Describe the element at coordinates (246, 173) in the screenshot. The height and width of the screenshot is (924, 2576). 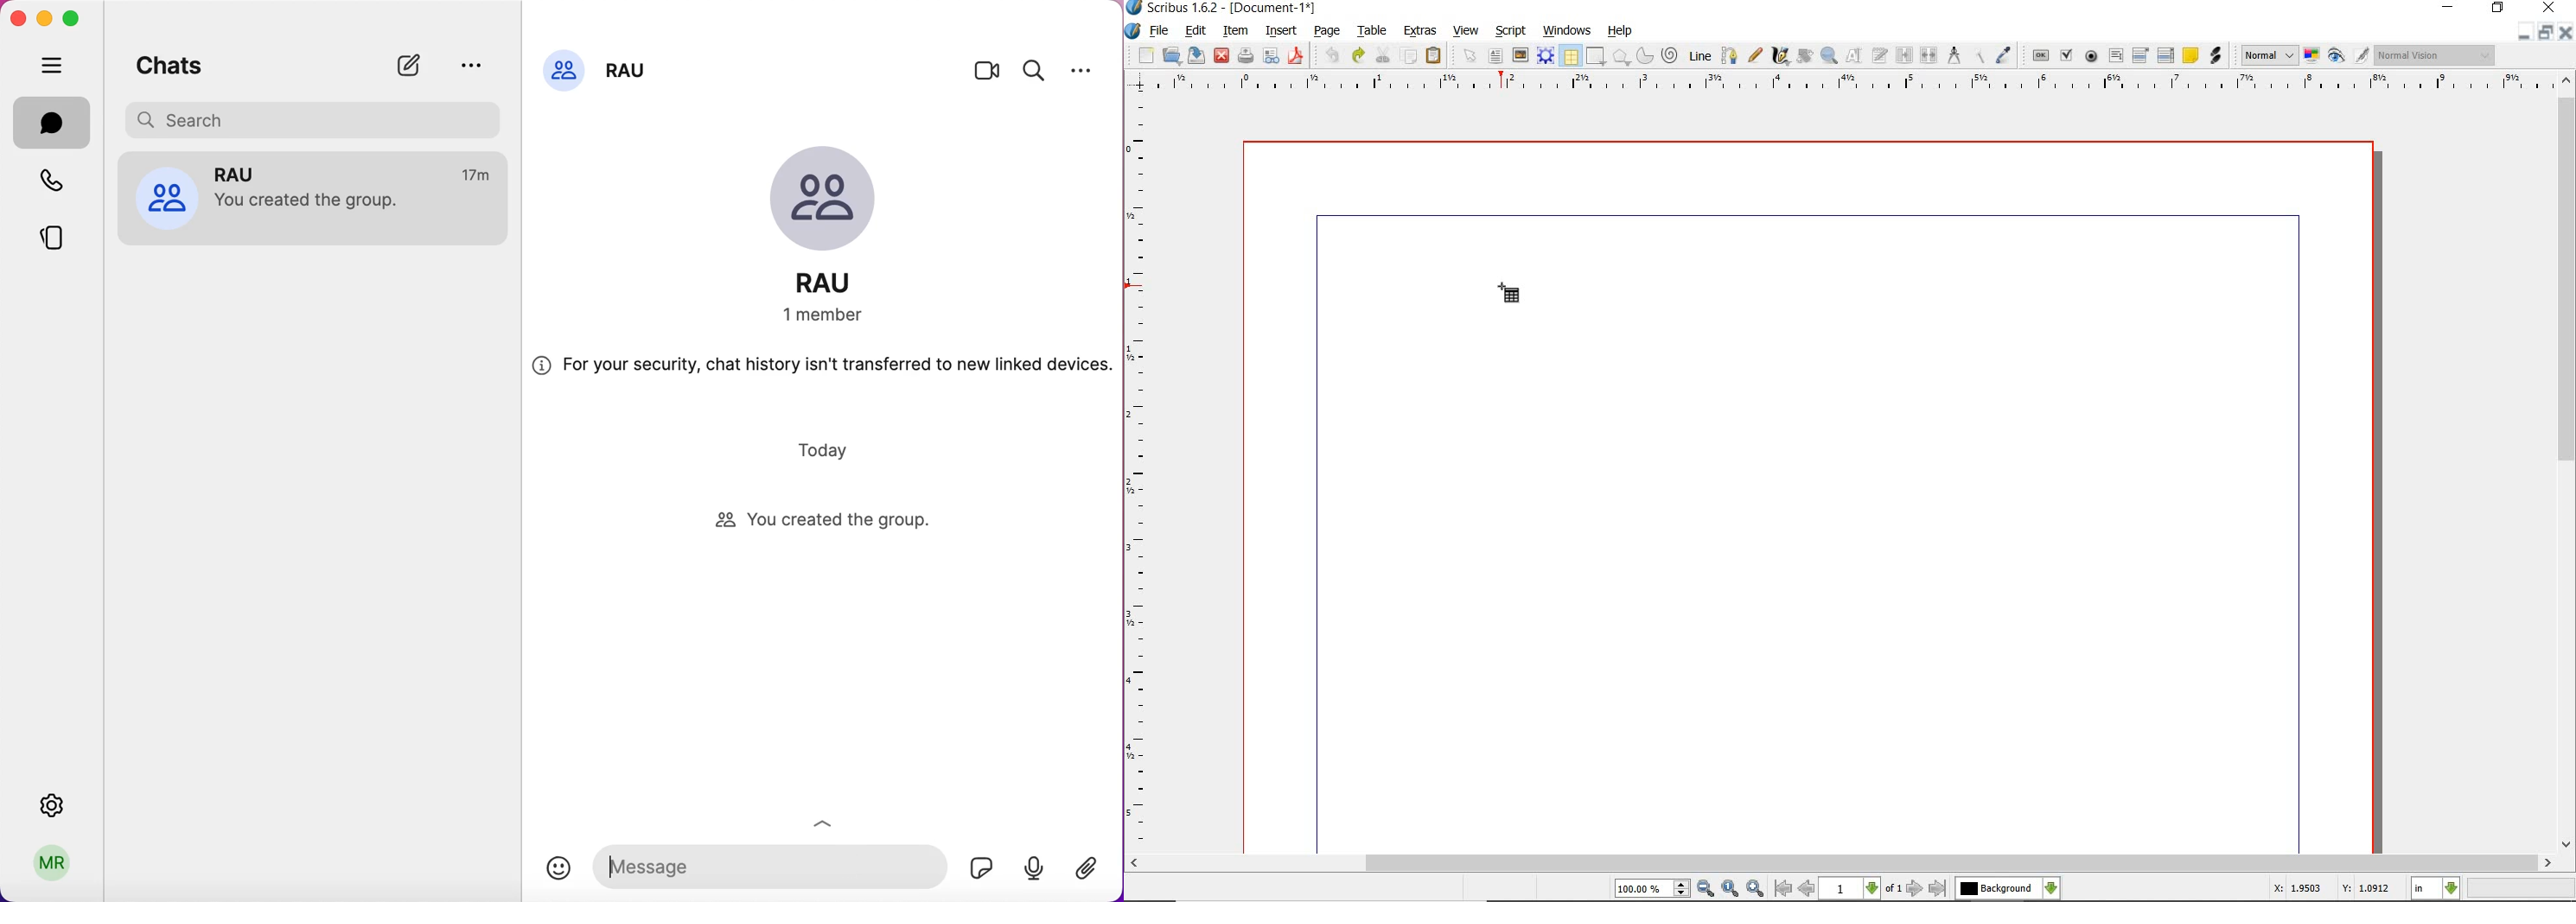
I see `group ` at that location.